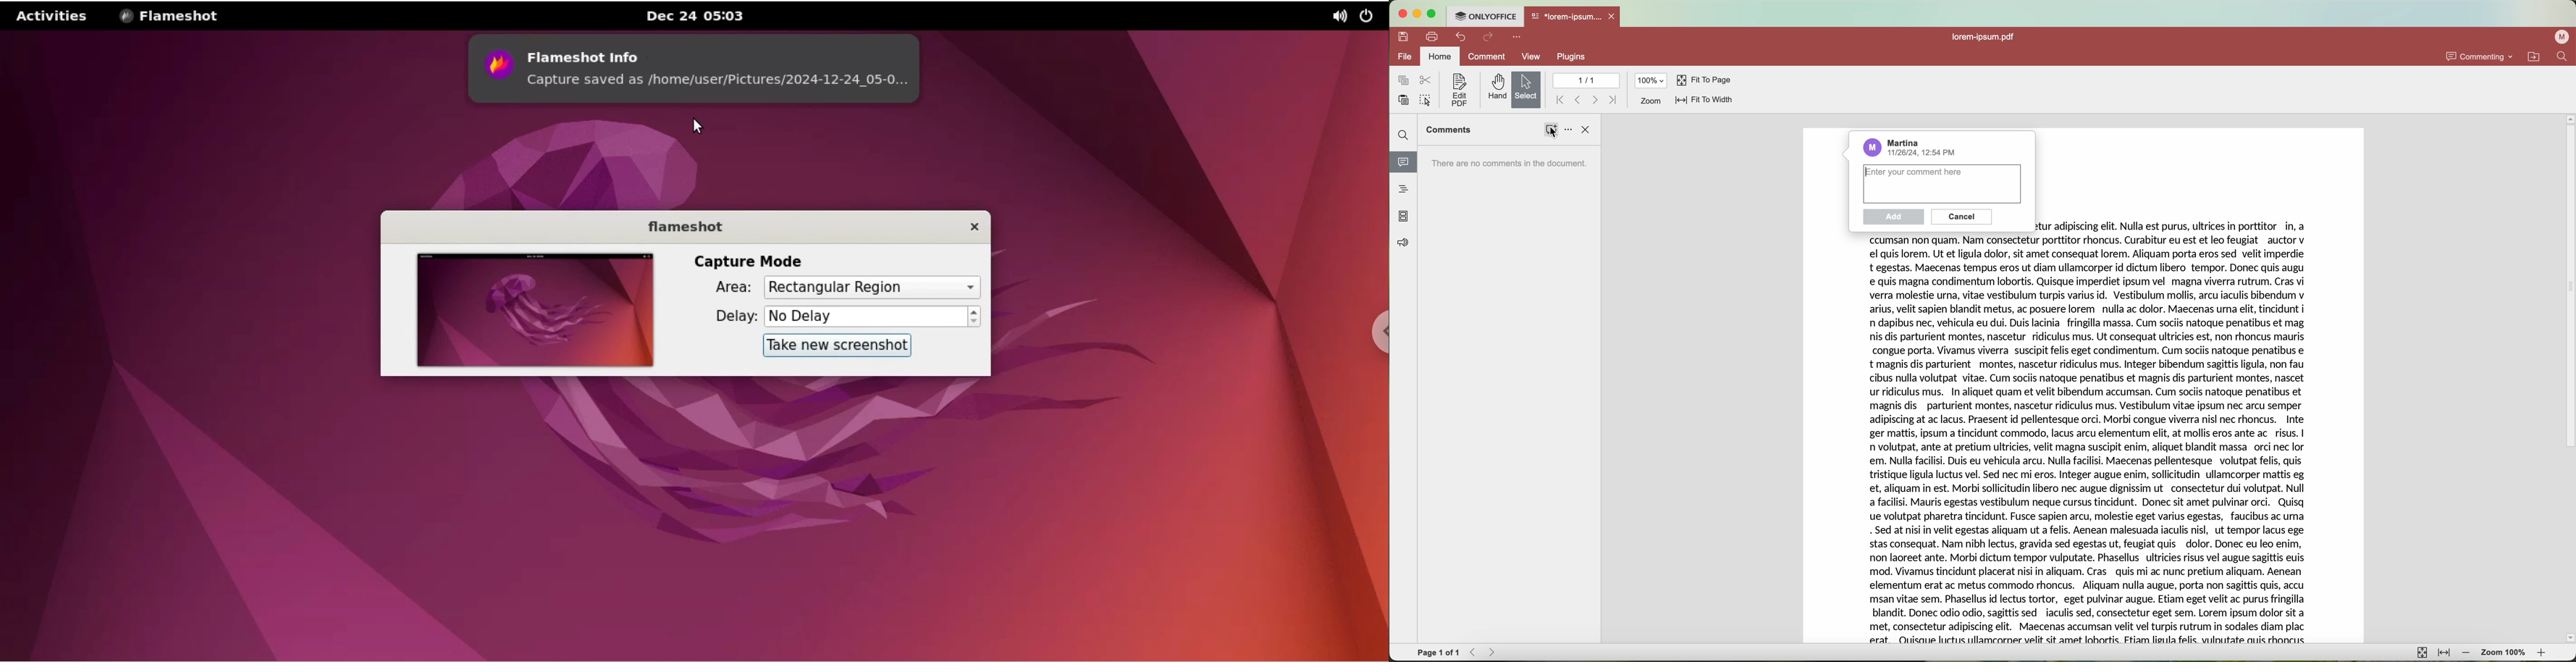 The height and width of the screenshot is (672, 2576). What do you see at coordinates (1402, 164) in the screenshot?
I see `click on comments` at bounding box center [1402, 164].